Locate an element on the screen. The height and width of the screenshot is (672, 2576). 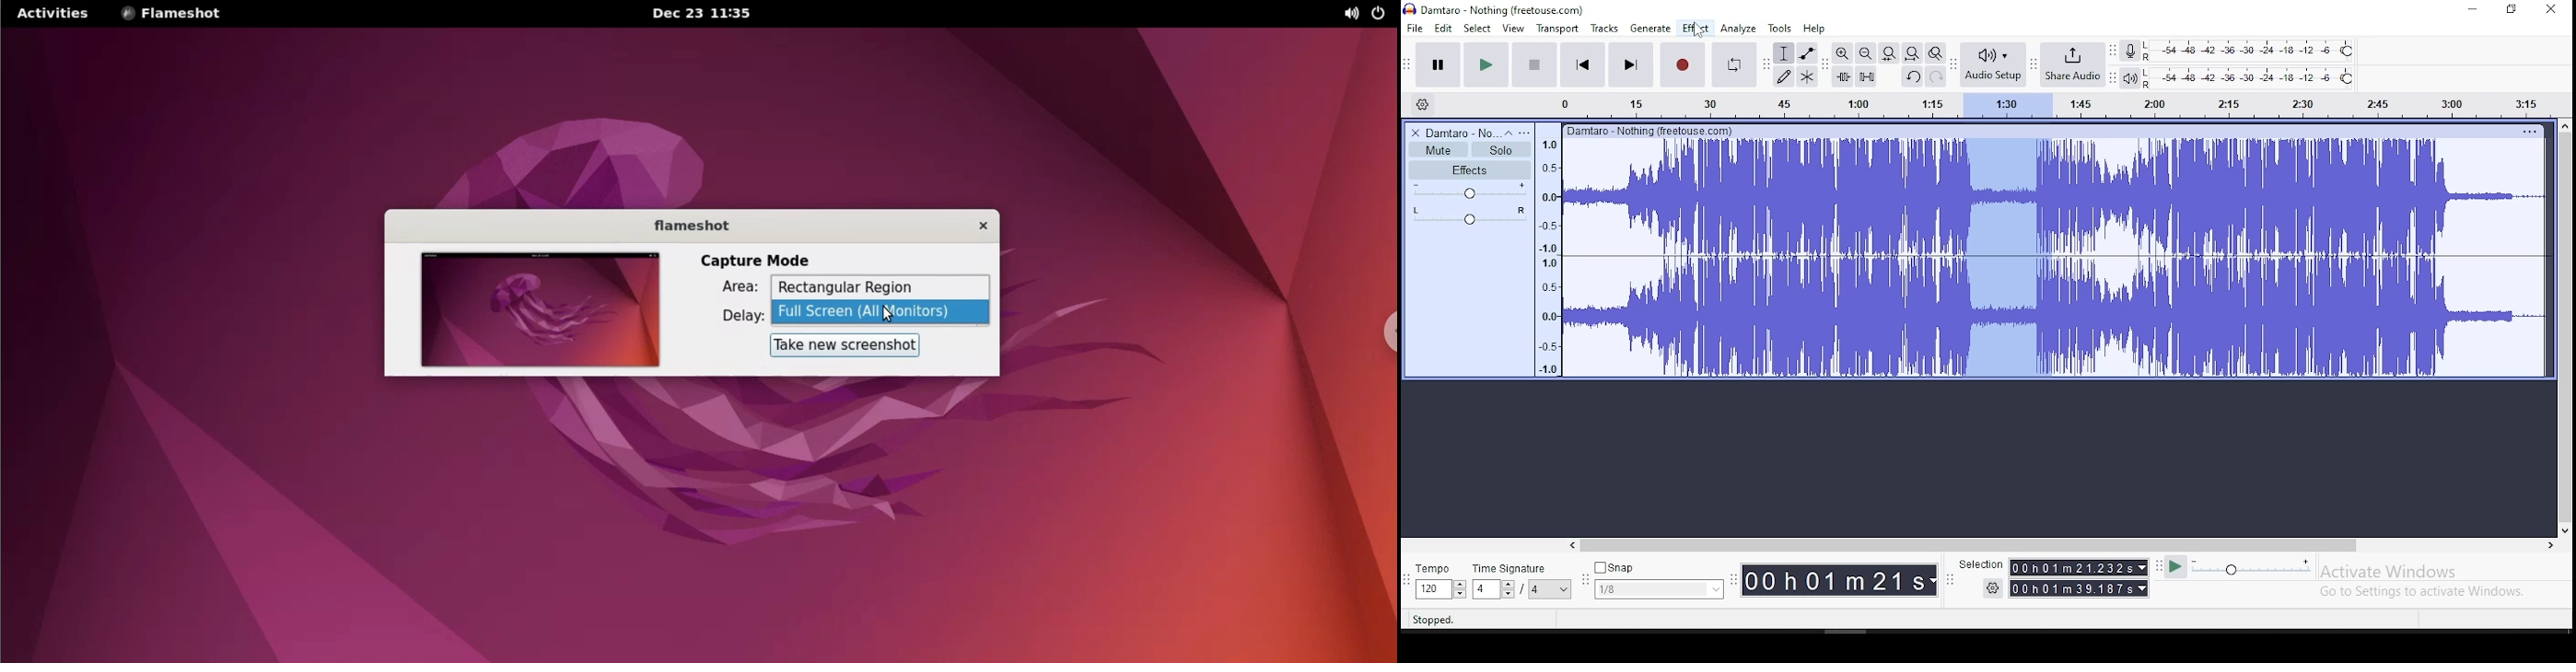
 is located at coordinates (2033, 64).